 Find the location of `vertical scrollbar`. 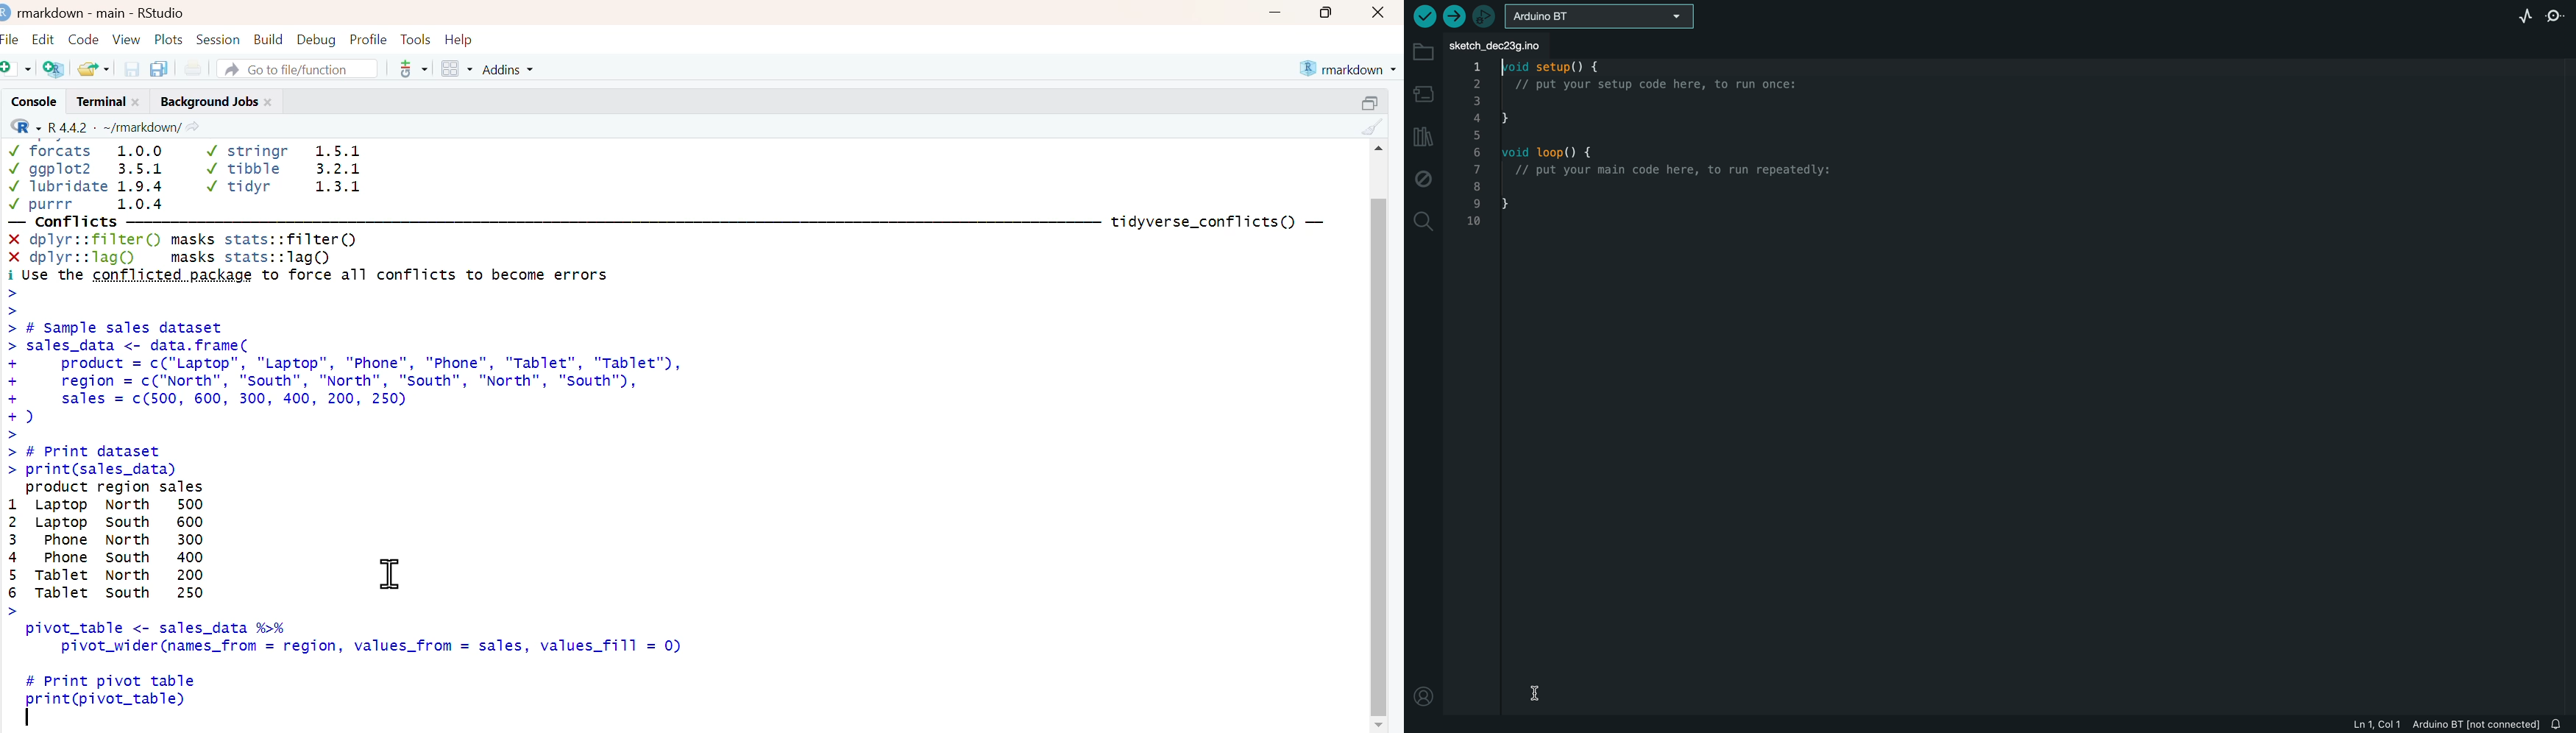

vertical scrollbar is located at coordinates (1378, 456).